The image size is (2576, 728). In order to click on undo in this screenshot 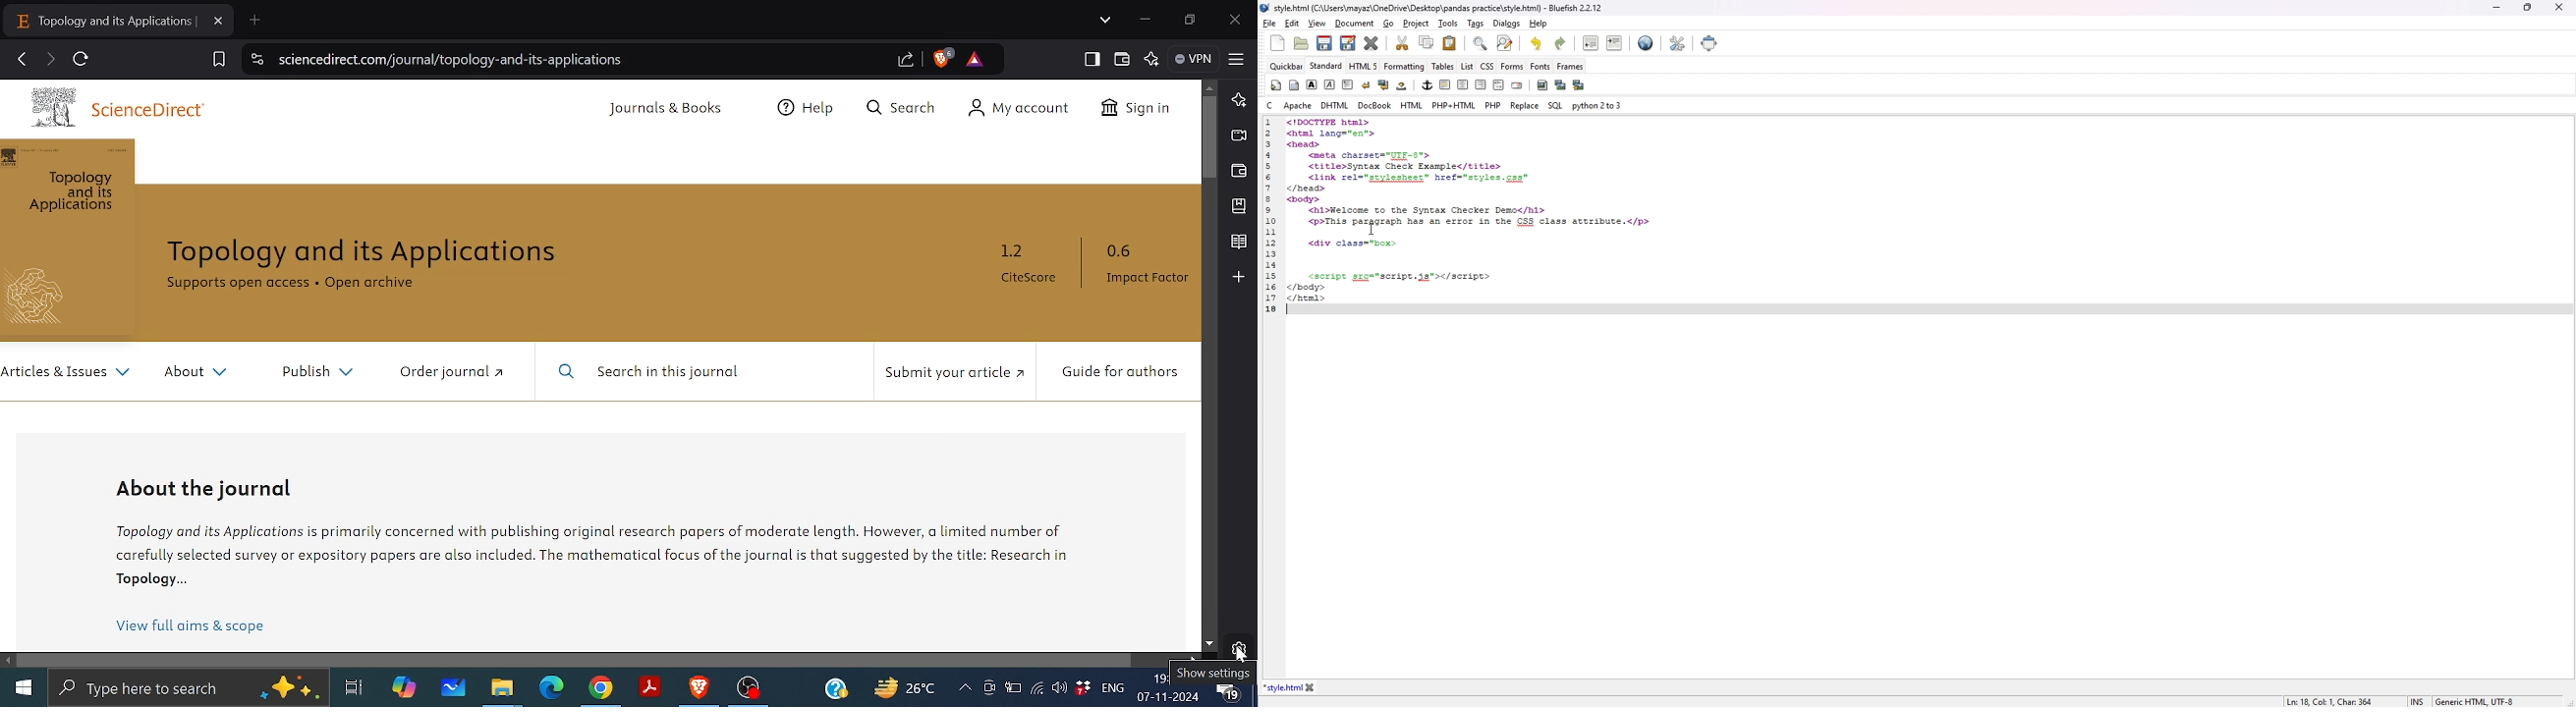, I will do `click(1538, 43)`.